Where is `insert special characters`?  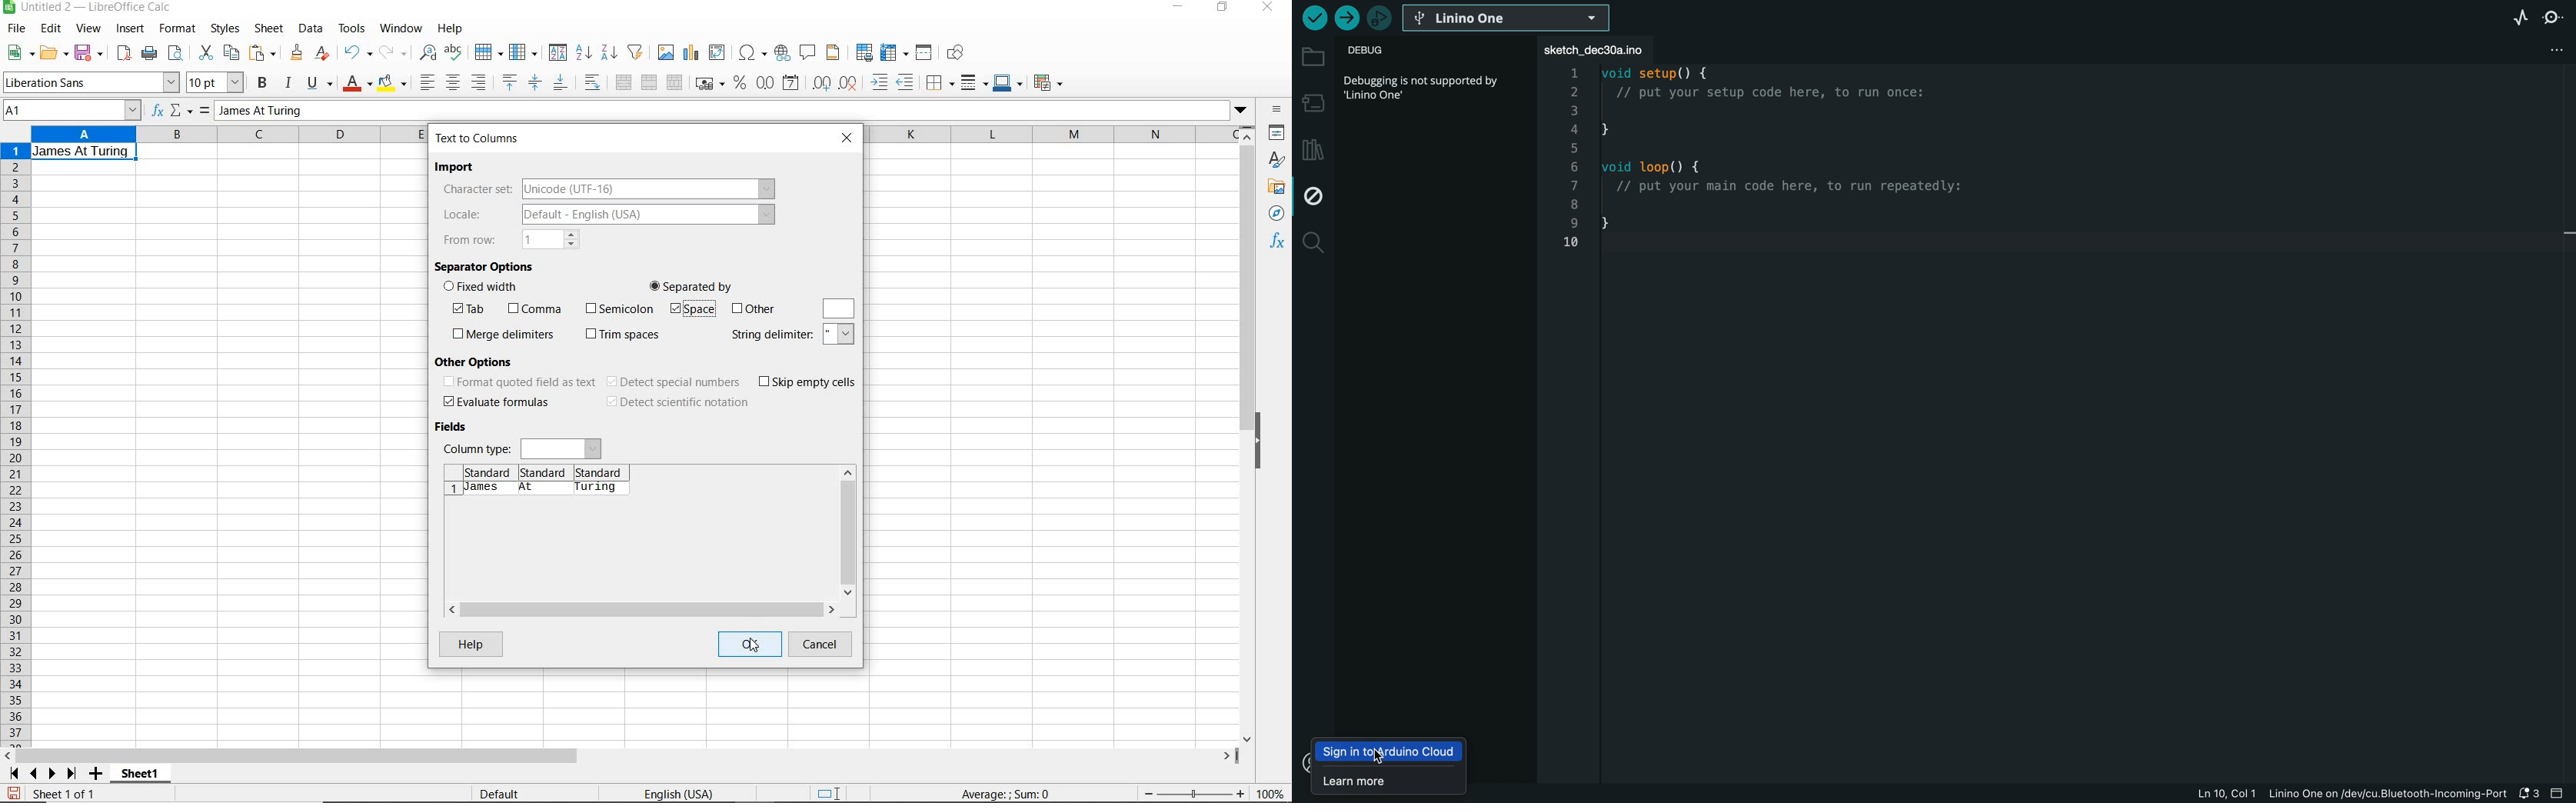
insert special characters is located at coordinates (752, 54).